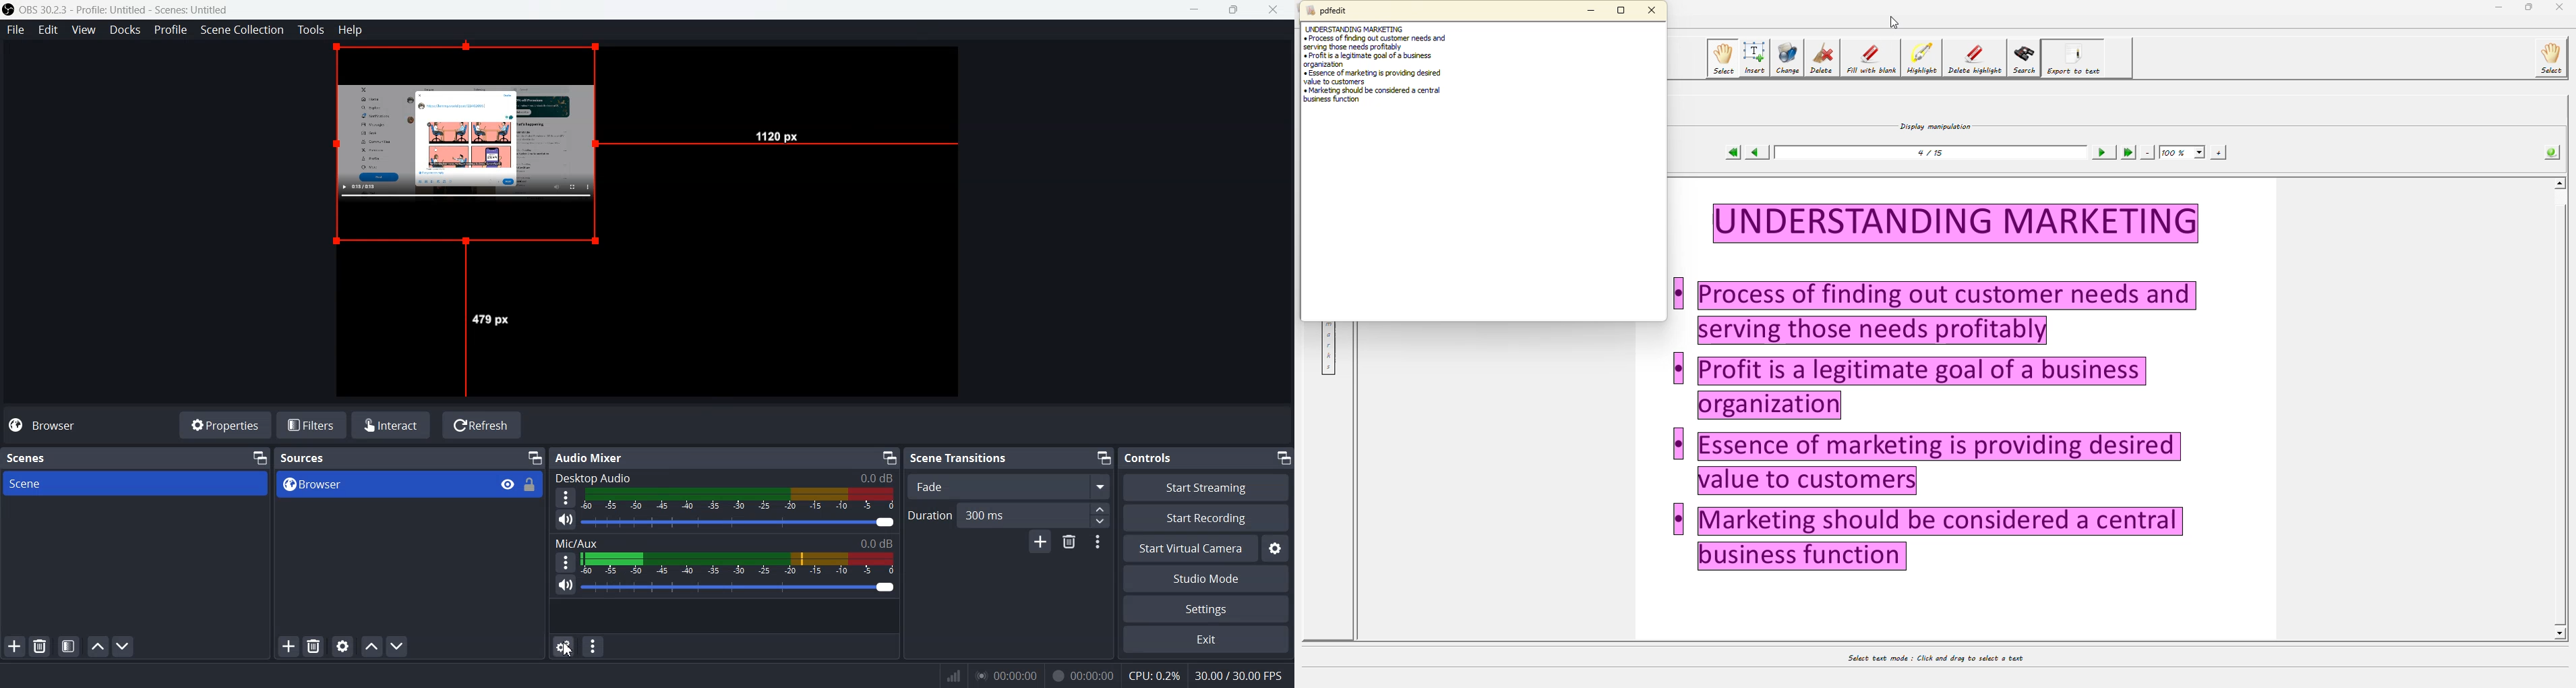 This screenshot has width=2576, height=700. What do you see at coordinates (261, 457) in the screenshot?
I see `Minimize` at bounding box center [261, 457].